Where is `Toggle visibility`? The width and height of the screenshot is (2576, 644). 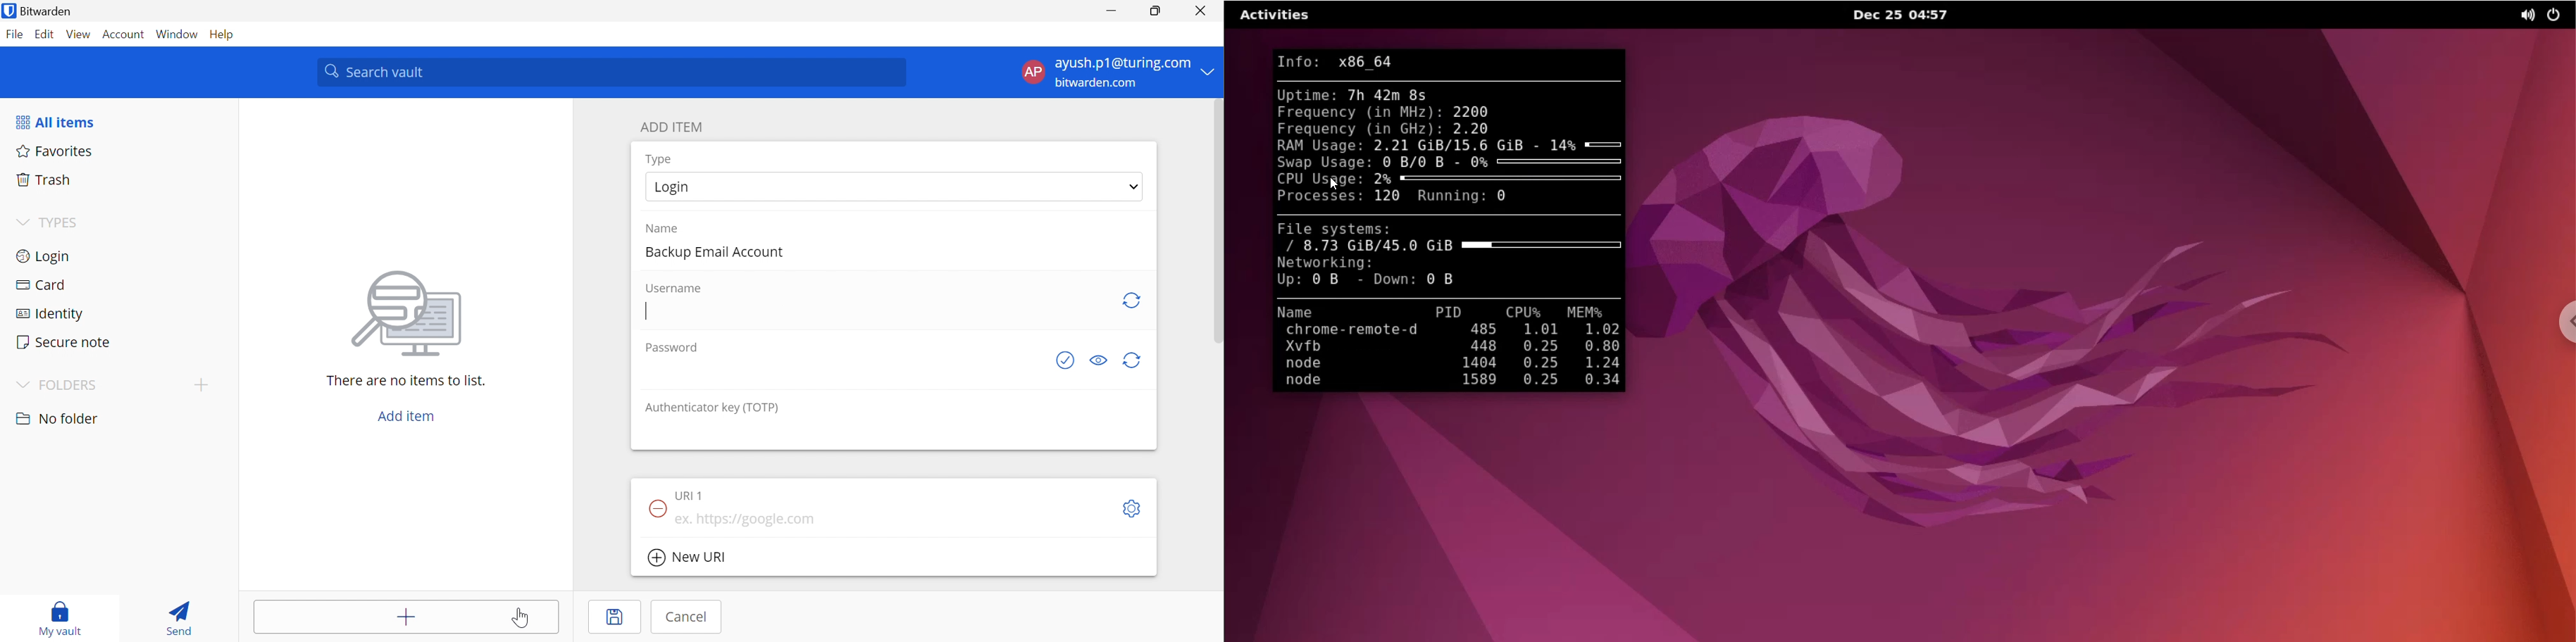 Toggle visibility is located at coordinates (1097, 360).